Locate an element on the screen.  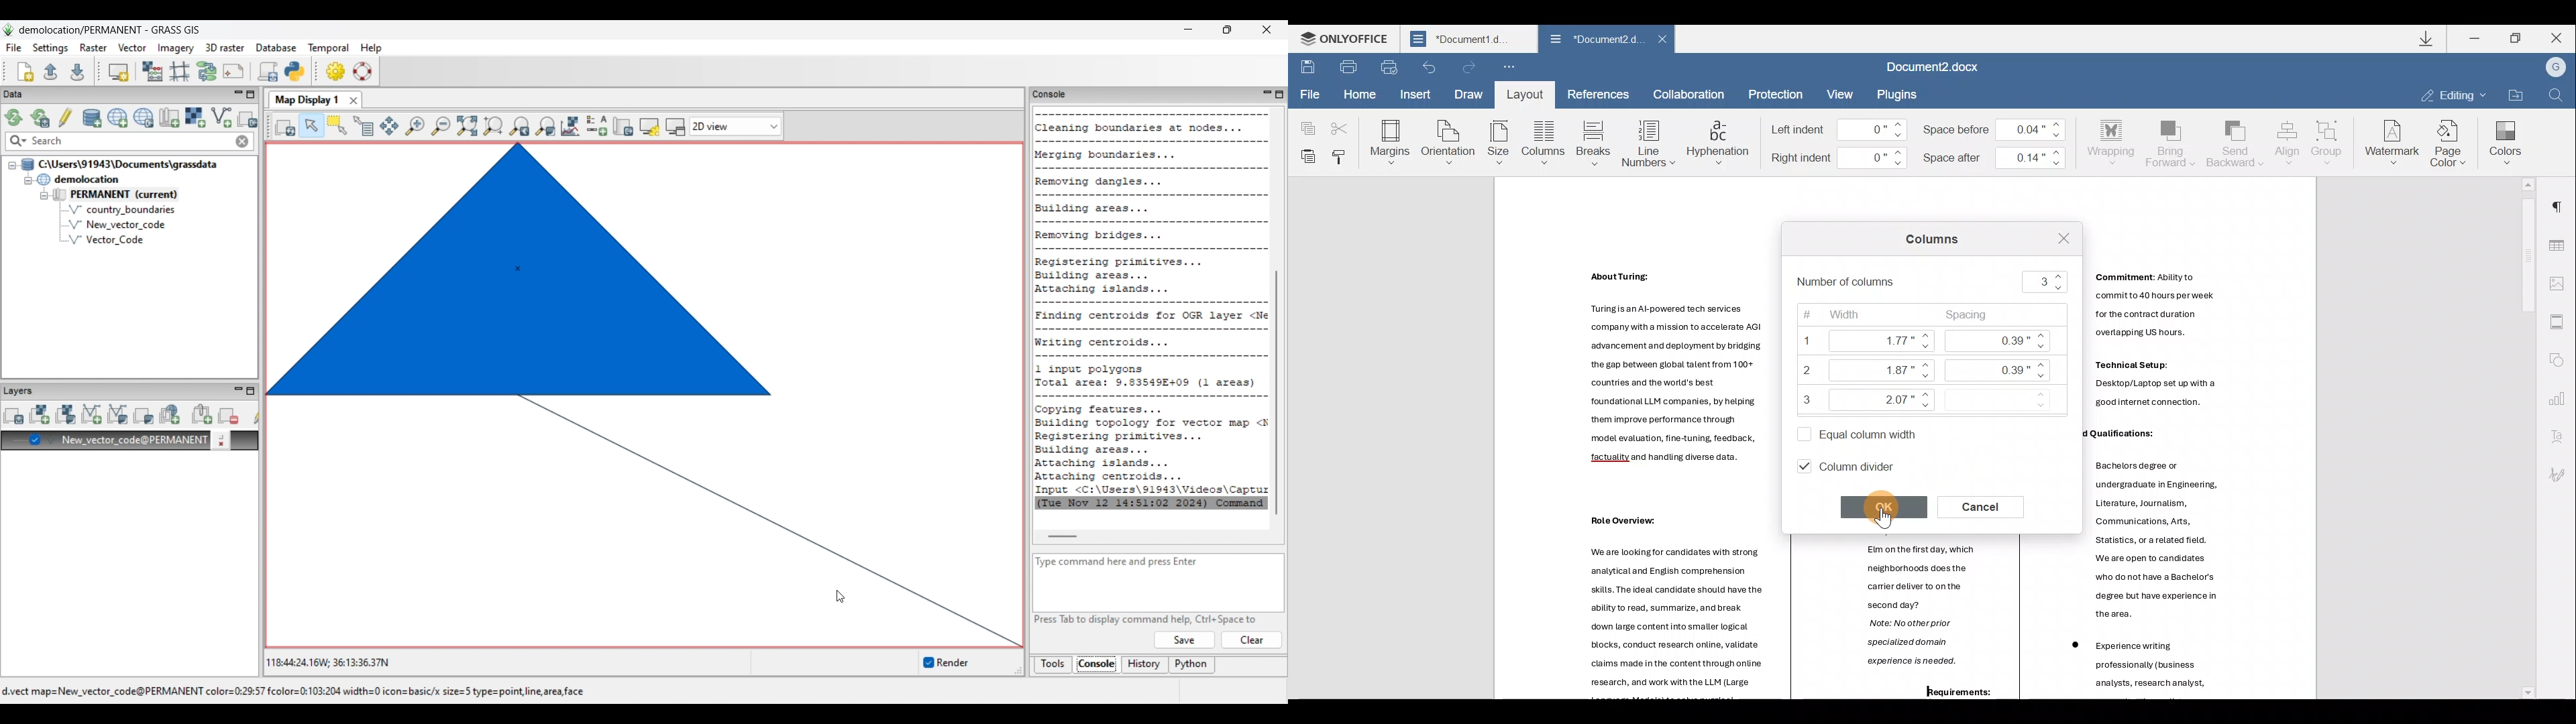
 is located at coordinates (1668, 617).